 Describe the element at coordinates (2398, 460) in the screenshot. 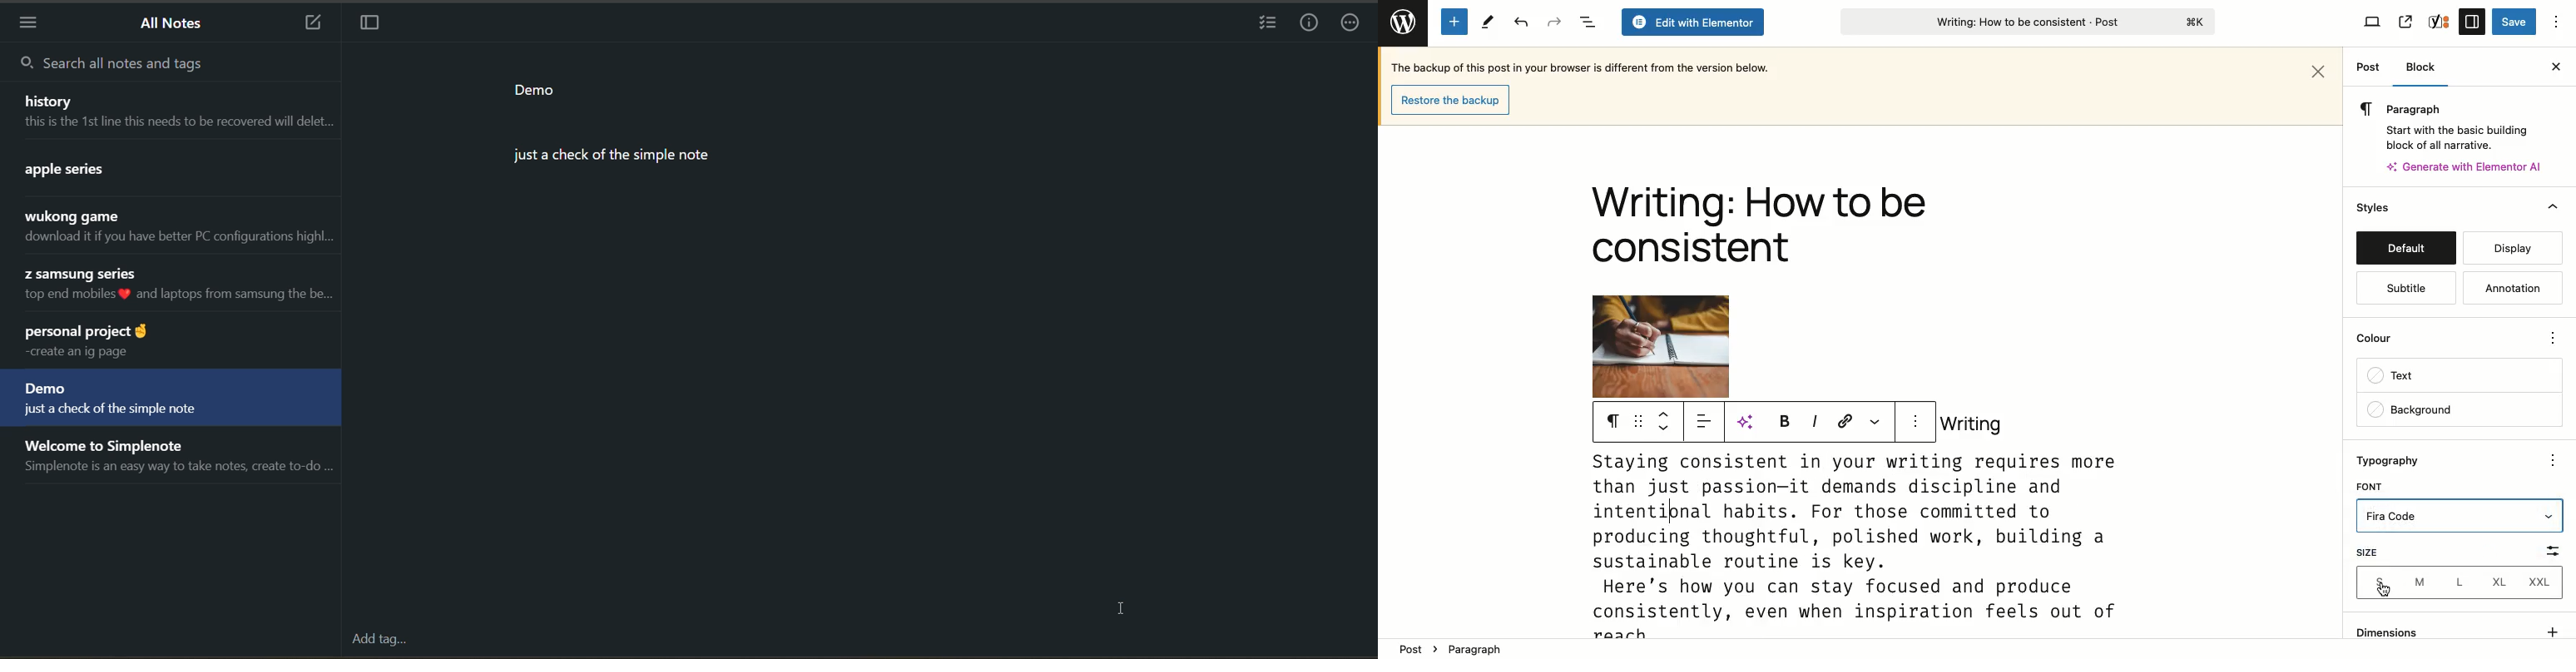

I see `Typography` at that location.